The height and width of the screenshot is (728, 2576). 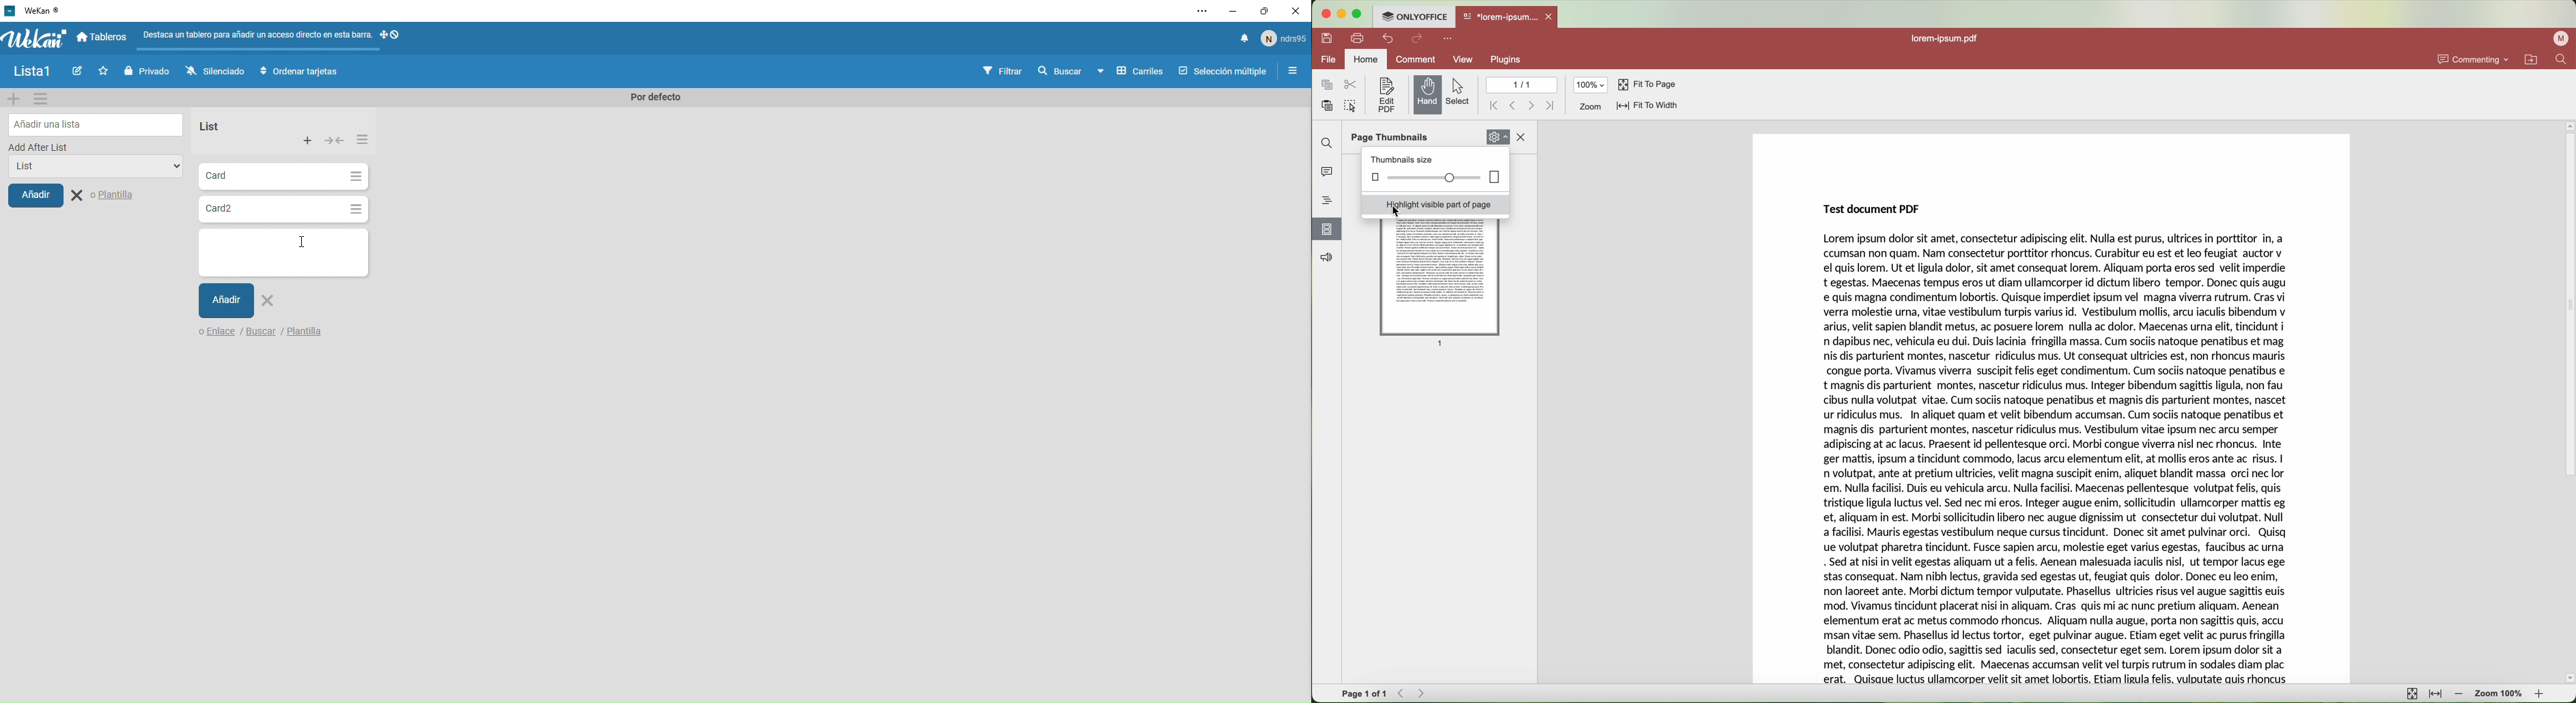 I want to click on close, so click(x=1524, y=137).